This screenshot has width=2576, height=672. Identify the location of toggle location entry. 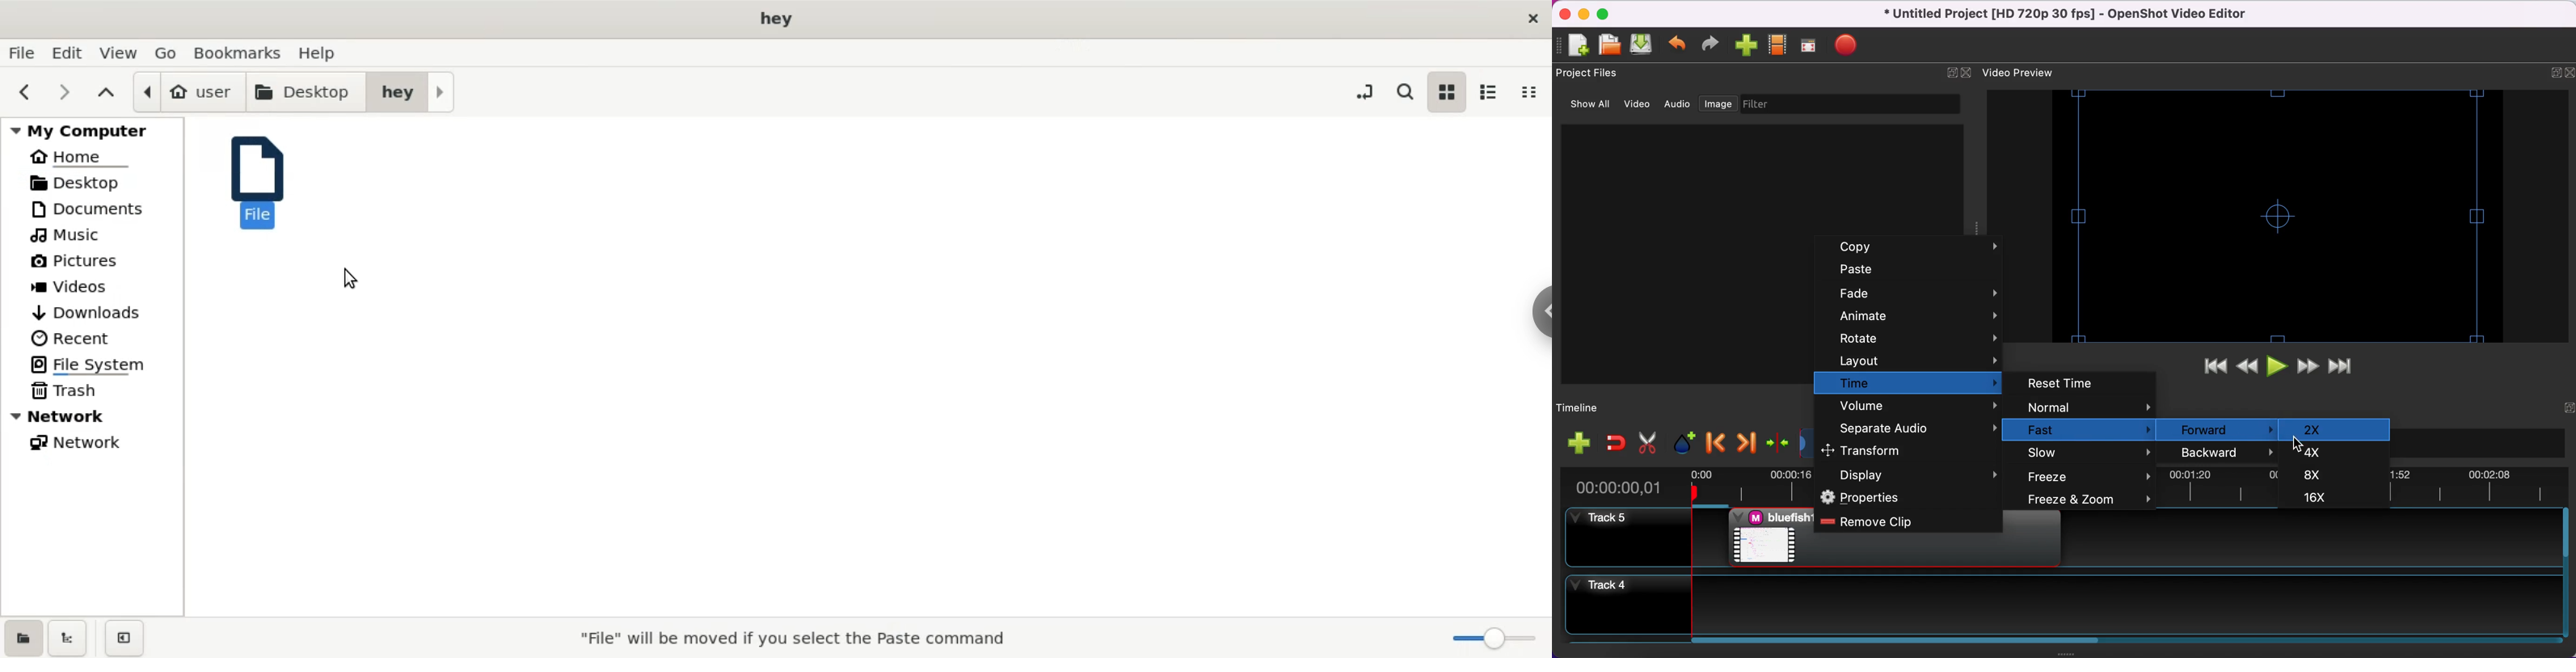
(1364, 94).